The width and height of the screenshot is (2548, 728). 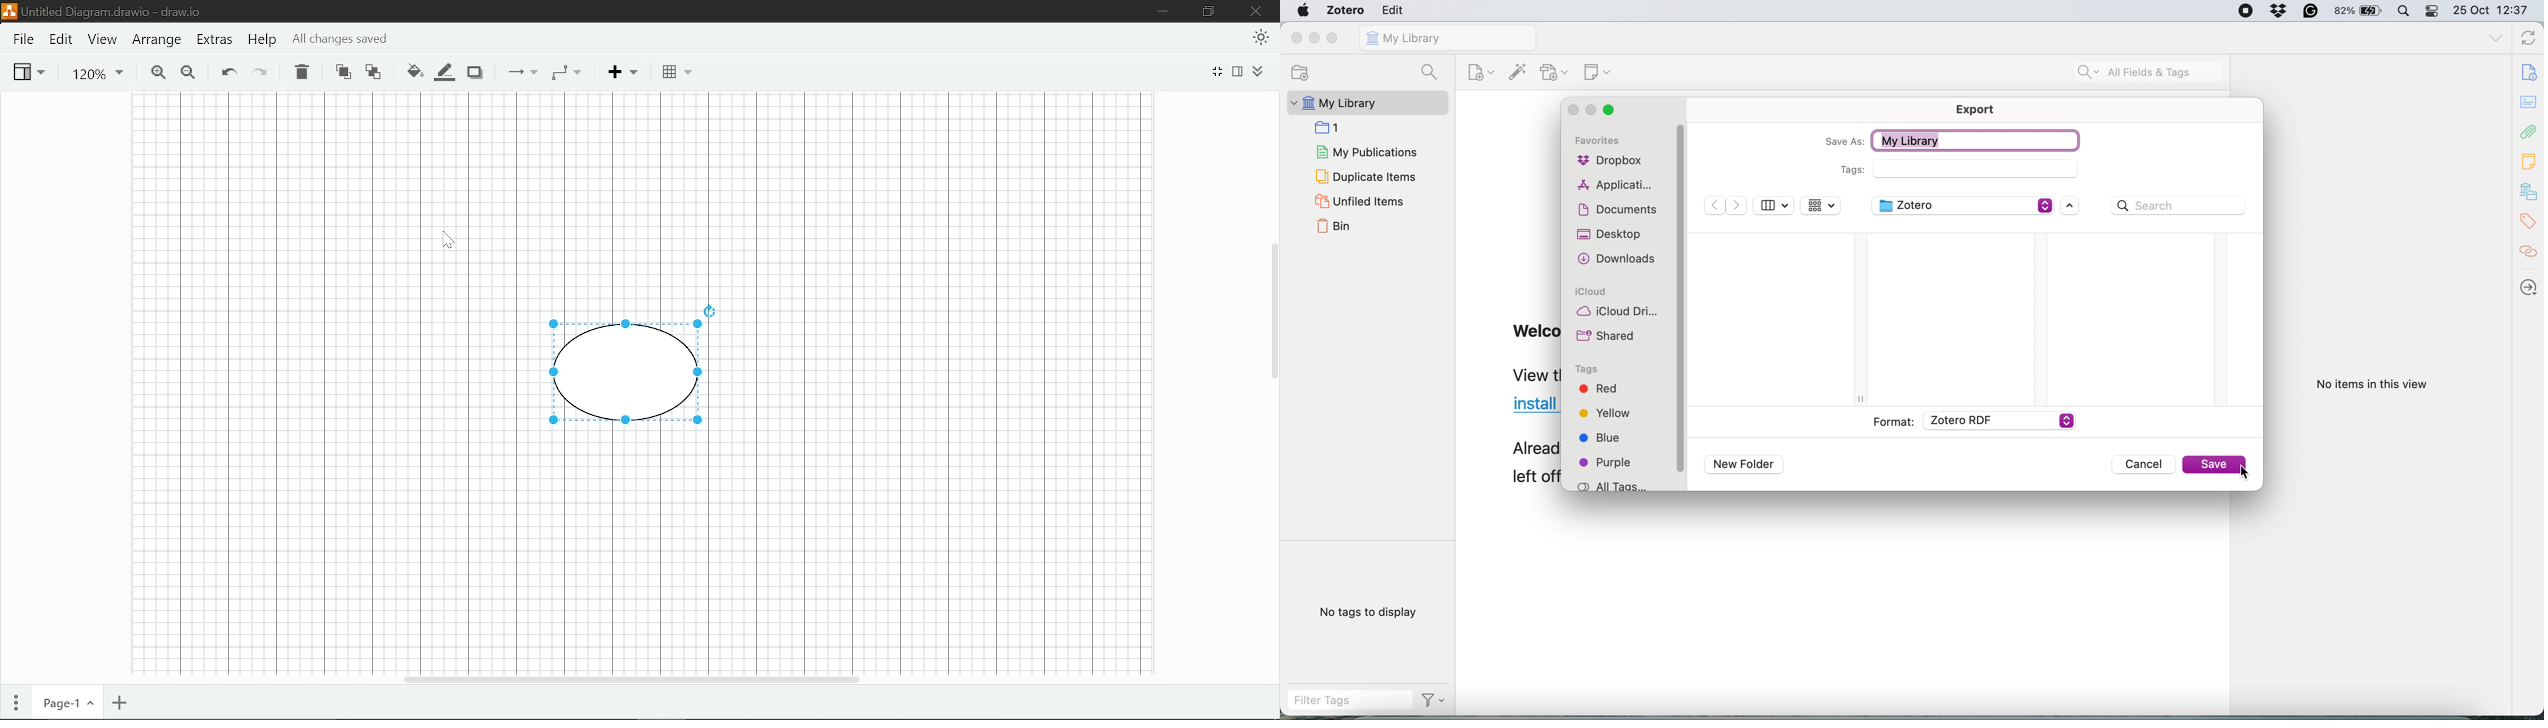 I want to click on Shape drawn, so click(x=628, y=366).